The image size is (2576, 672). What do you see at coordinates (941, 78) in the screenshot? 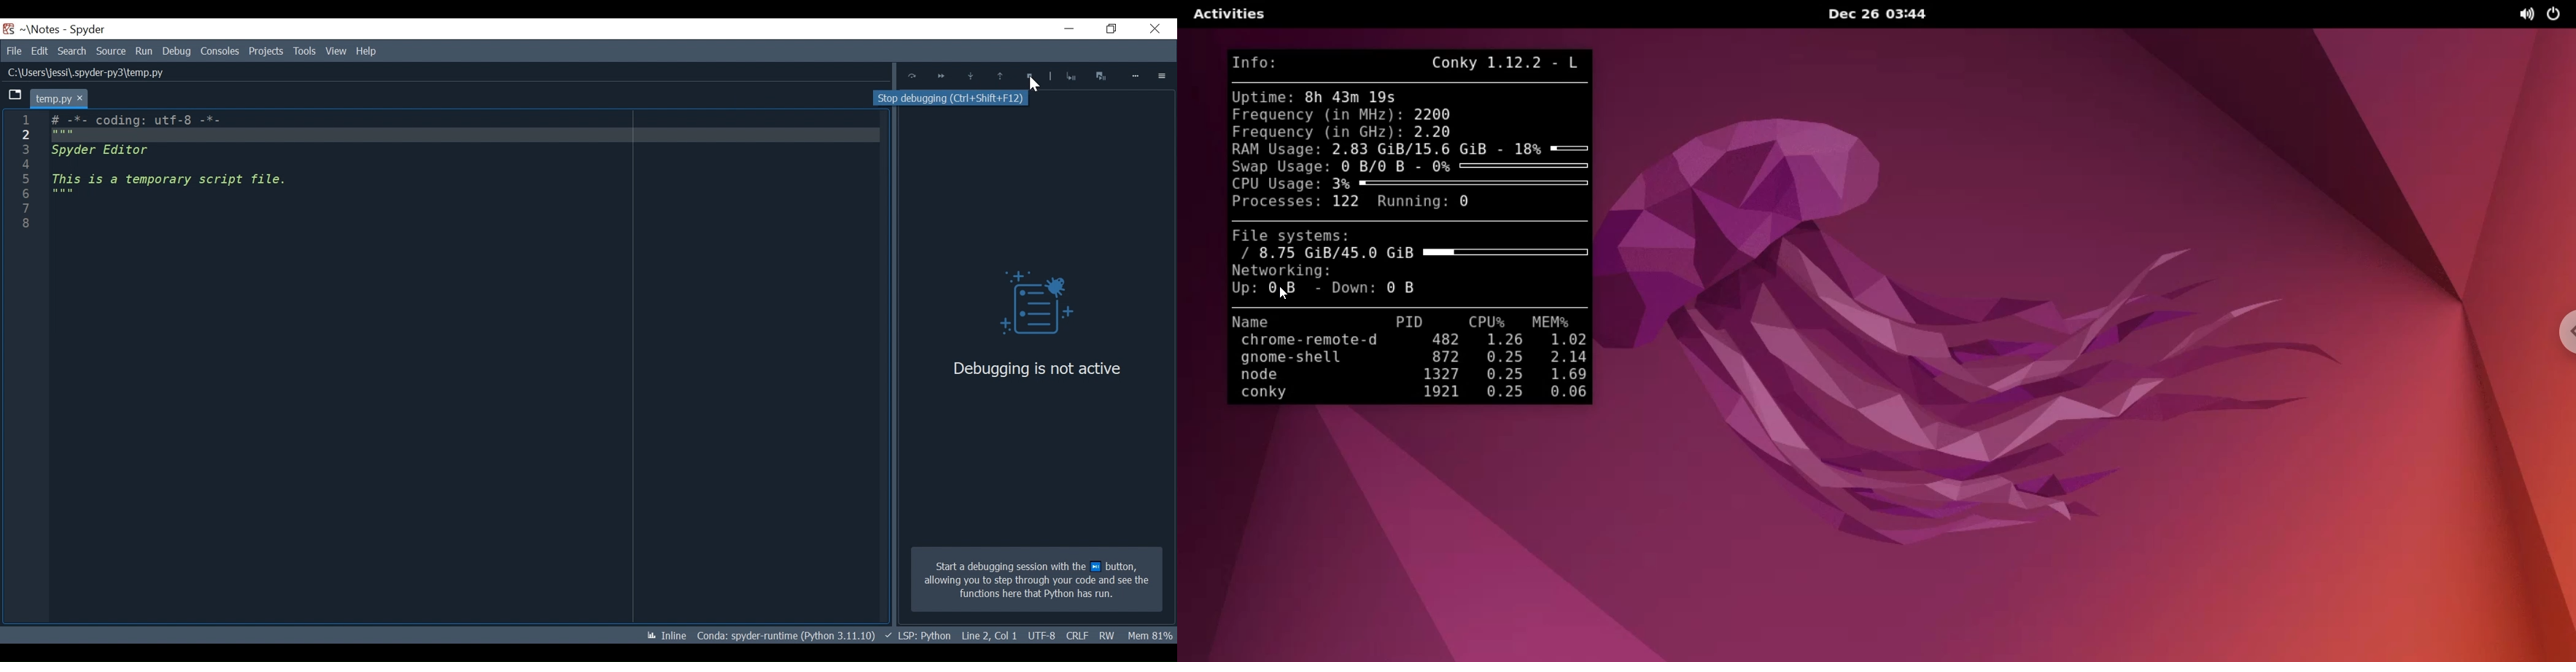
I see `Continue ExecutionUntil next breakpoint` at bounding box center [941, 78].